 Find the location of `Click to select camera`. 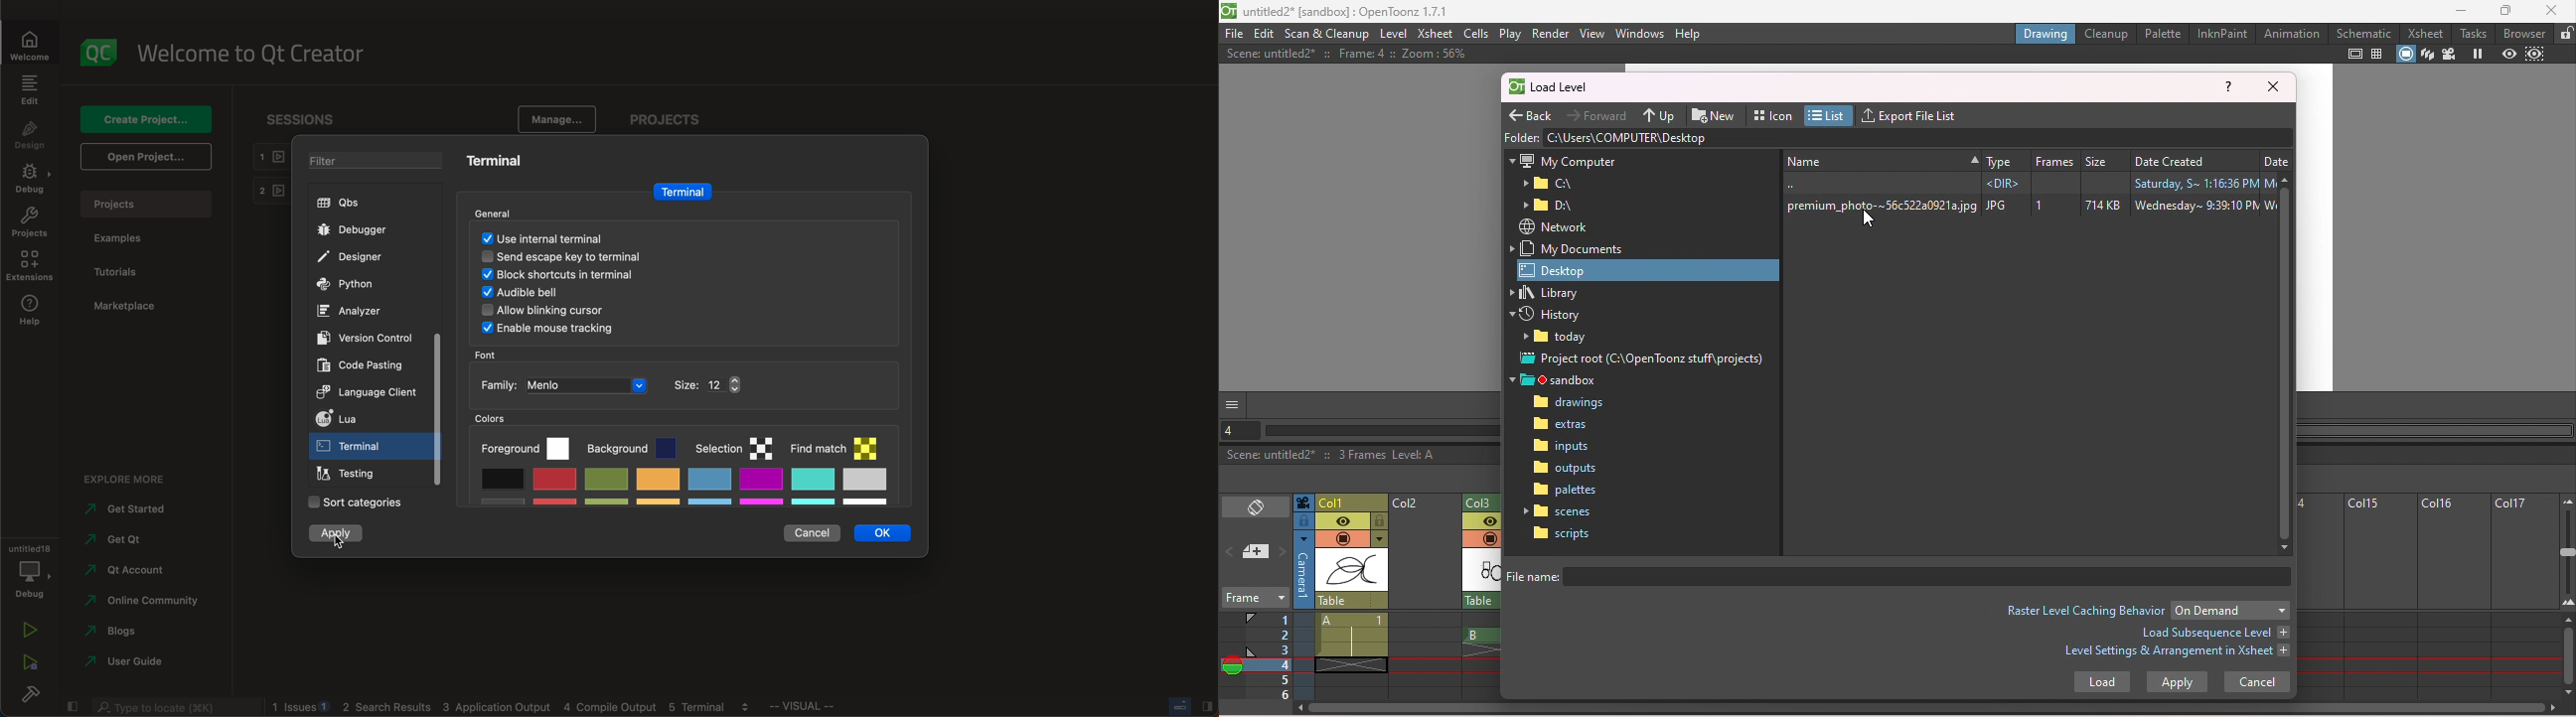

Click to select camera is located at coordinates (1304, 570).